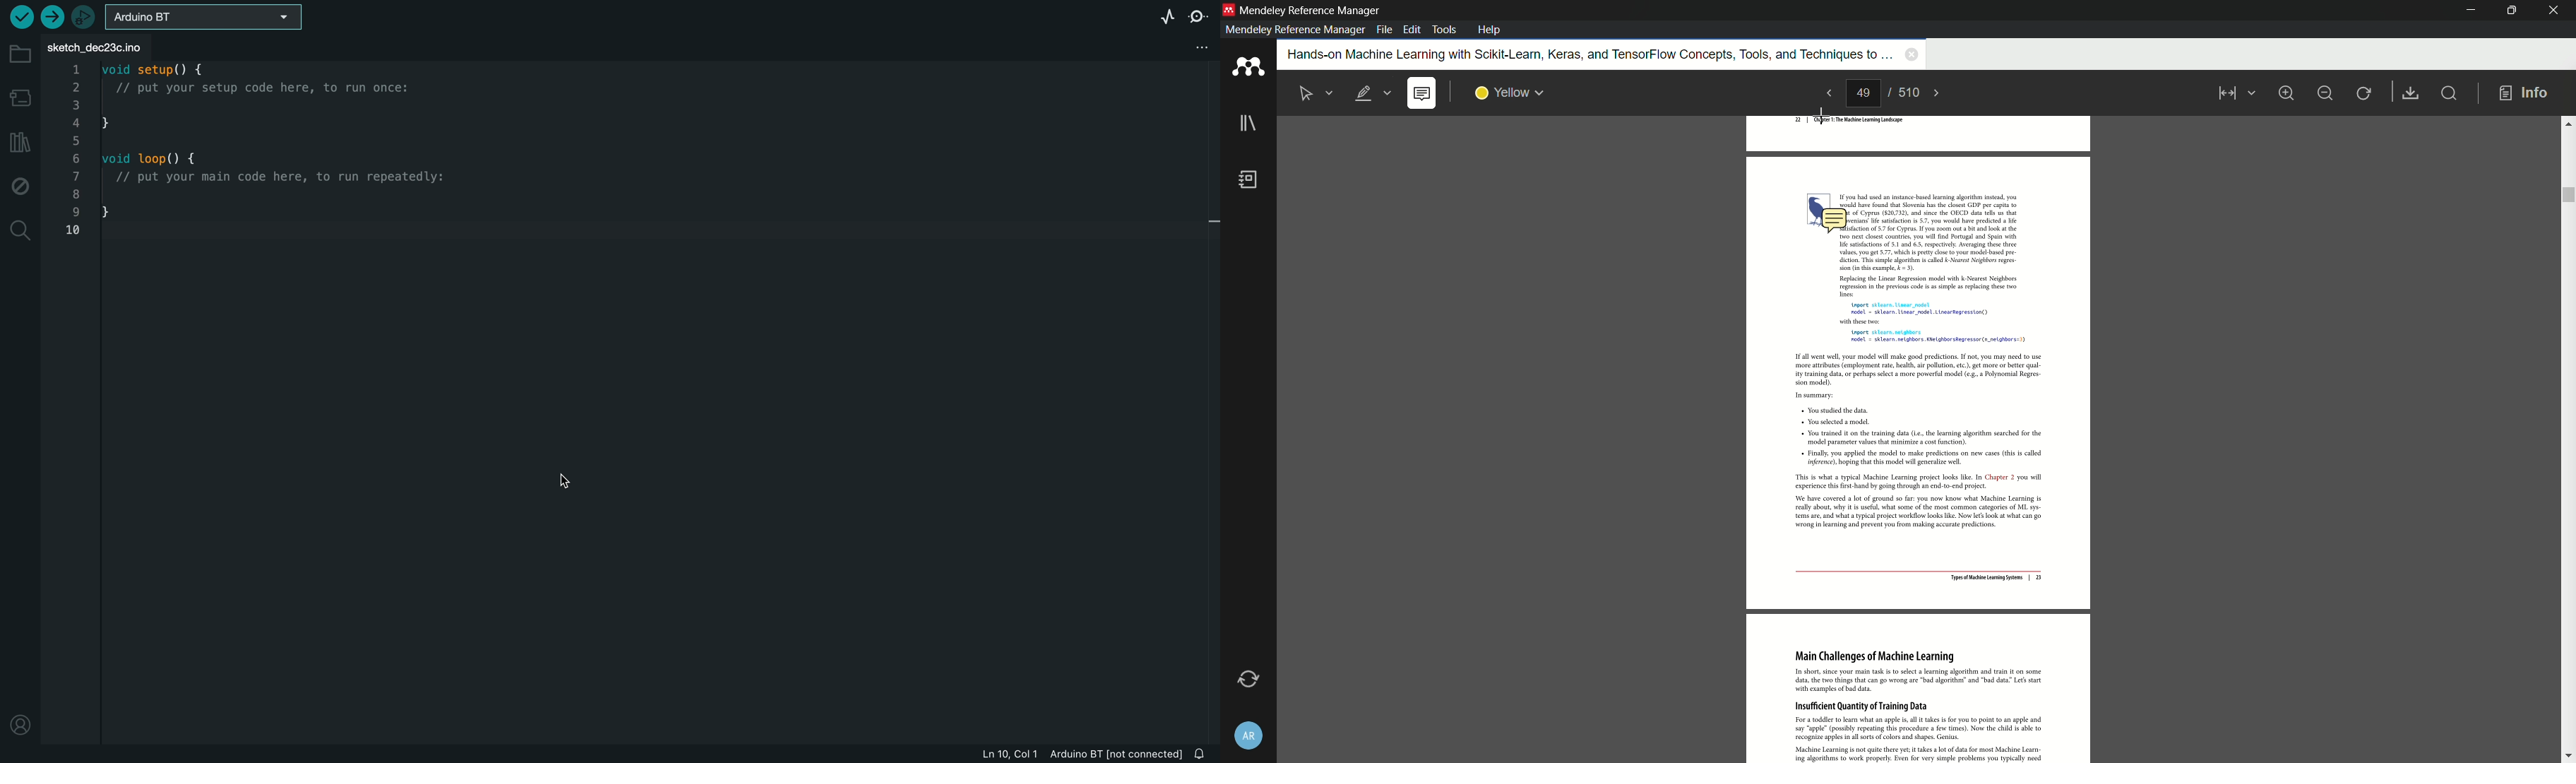  What do you see at coordinates (1247, 125) in the screenshot?
I see `library` at bounding box center [1247, 125].